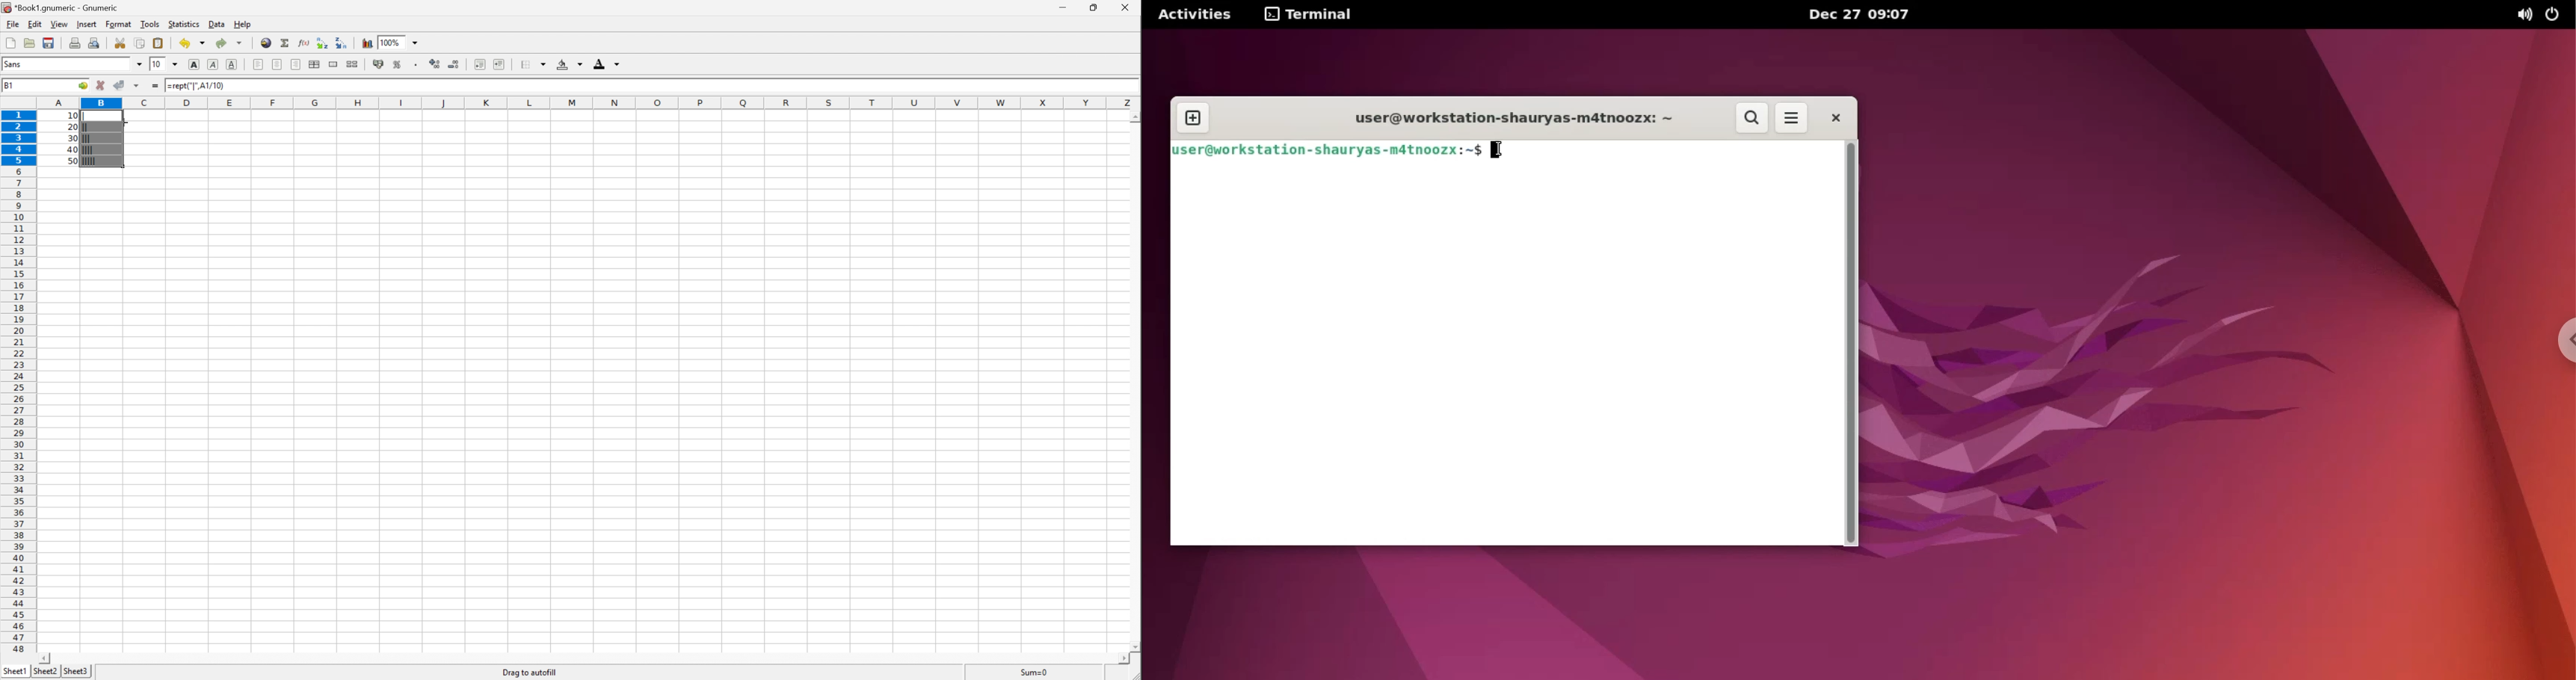 The image size is (2576, 700). Describe the element at coordinates (102, 86) in the screenshot. I see `Cancel changes` at that location.